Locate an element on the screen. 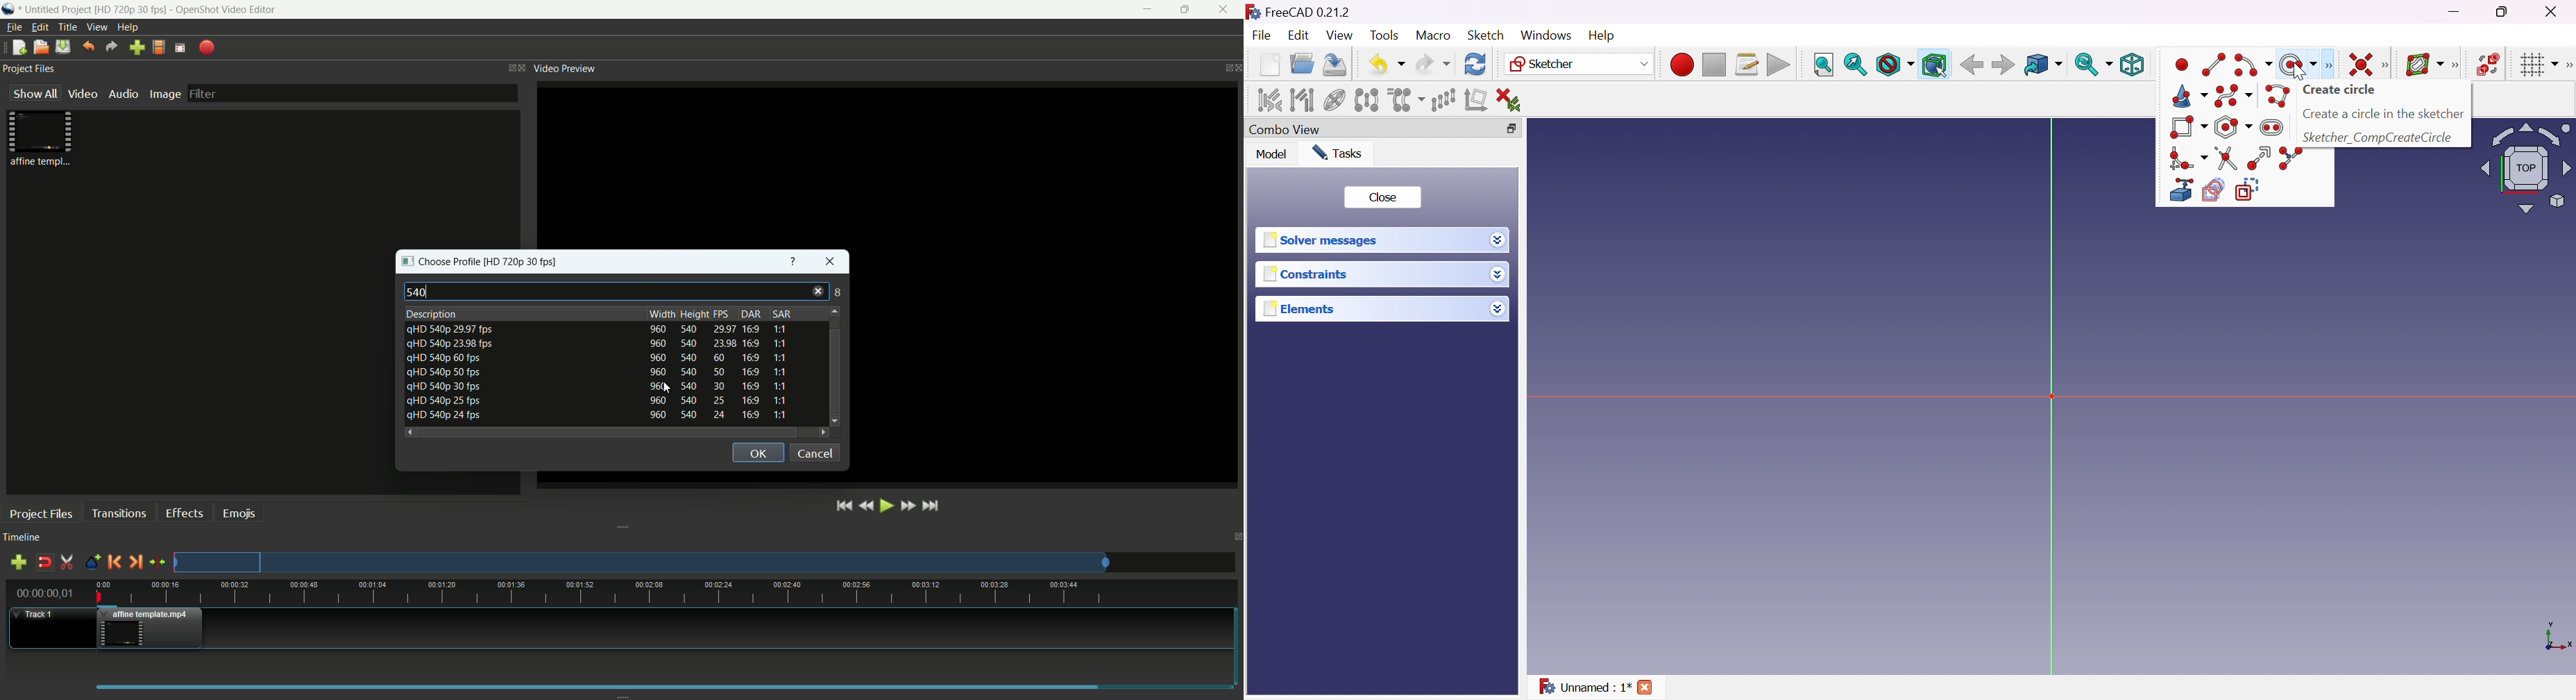 This screenshot has width=2576, height=700. Drop down is located at coordinates (1500, 274).